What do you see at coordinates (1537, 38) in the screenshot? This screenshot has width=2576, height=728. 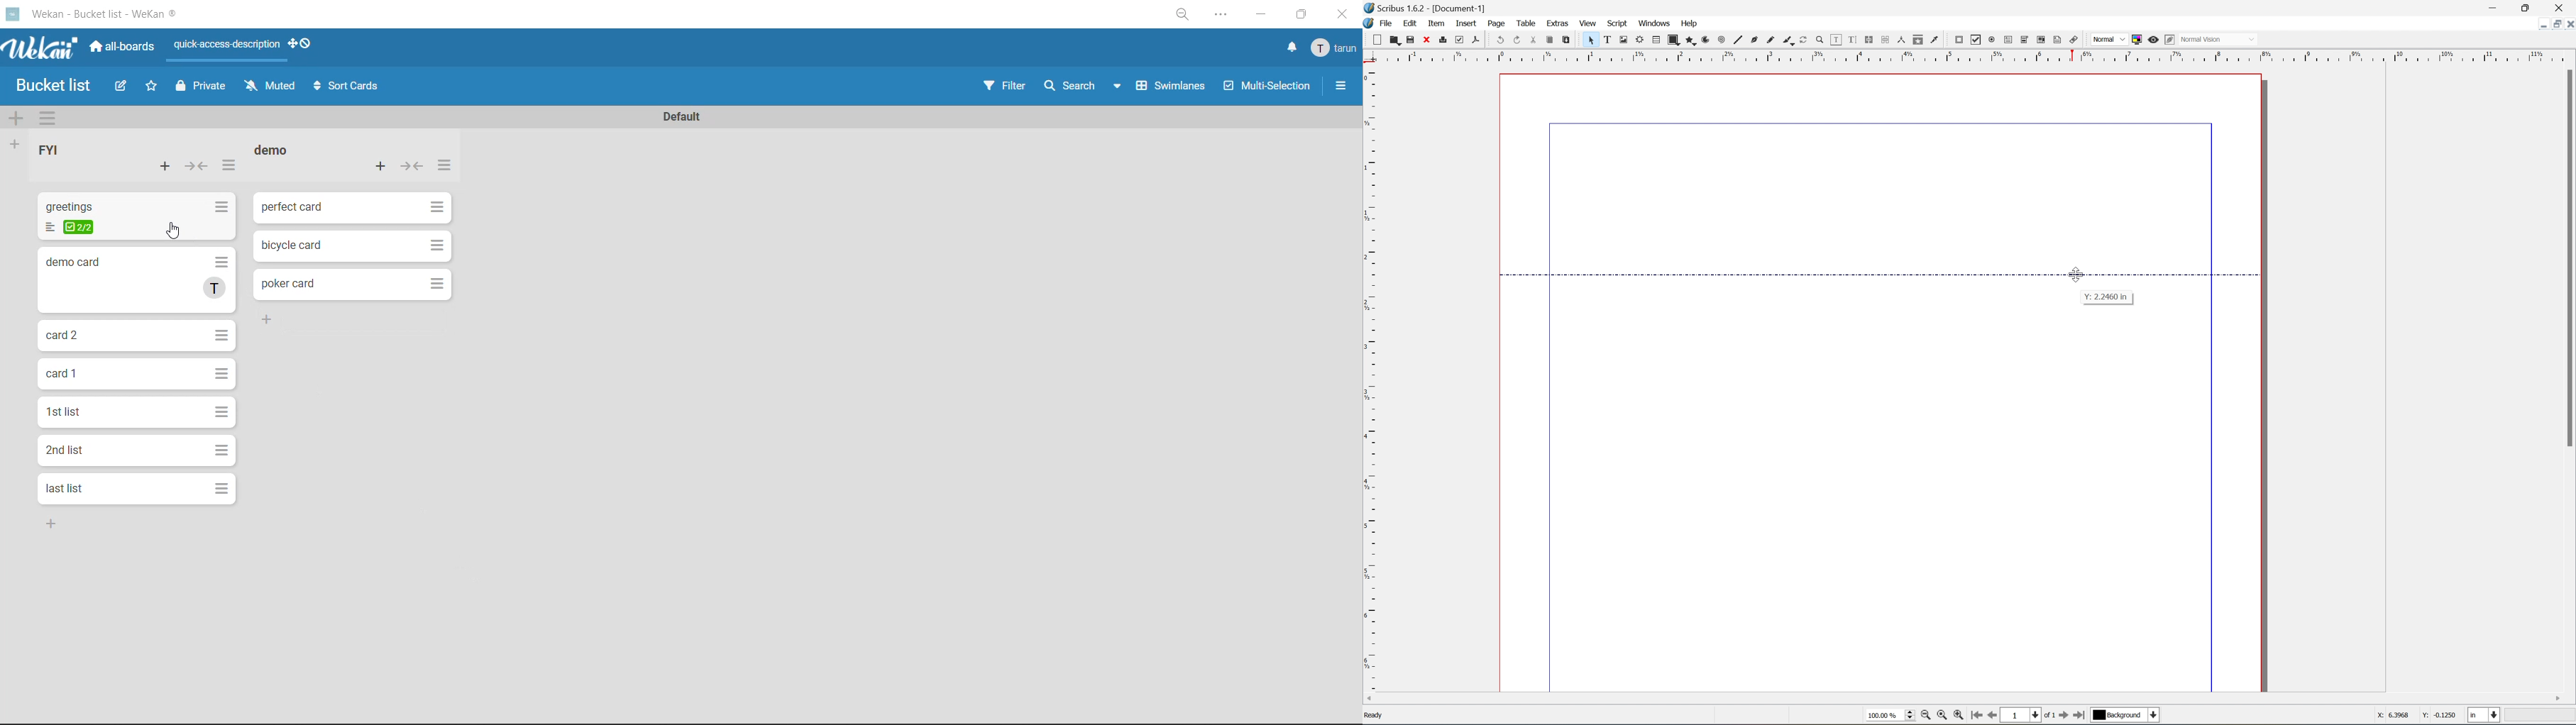 I see `cut` at bounding box center [1537, 38].